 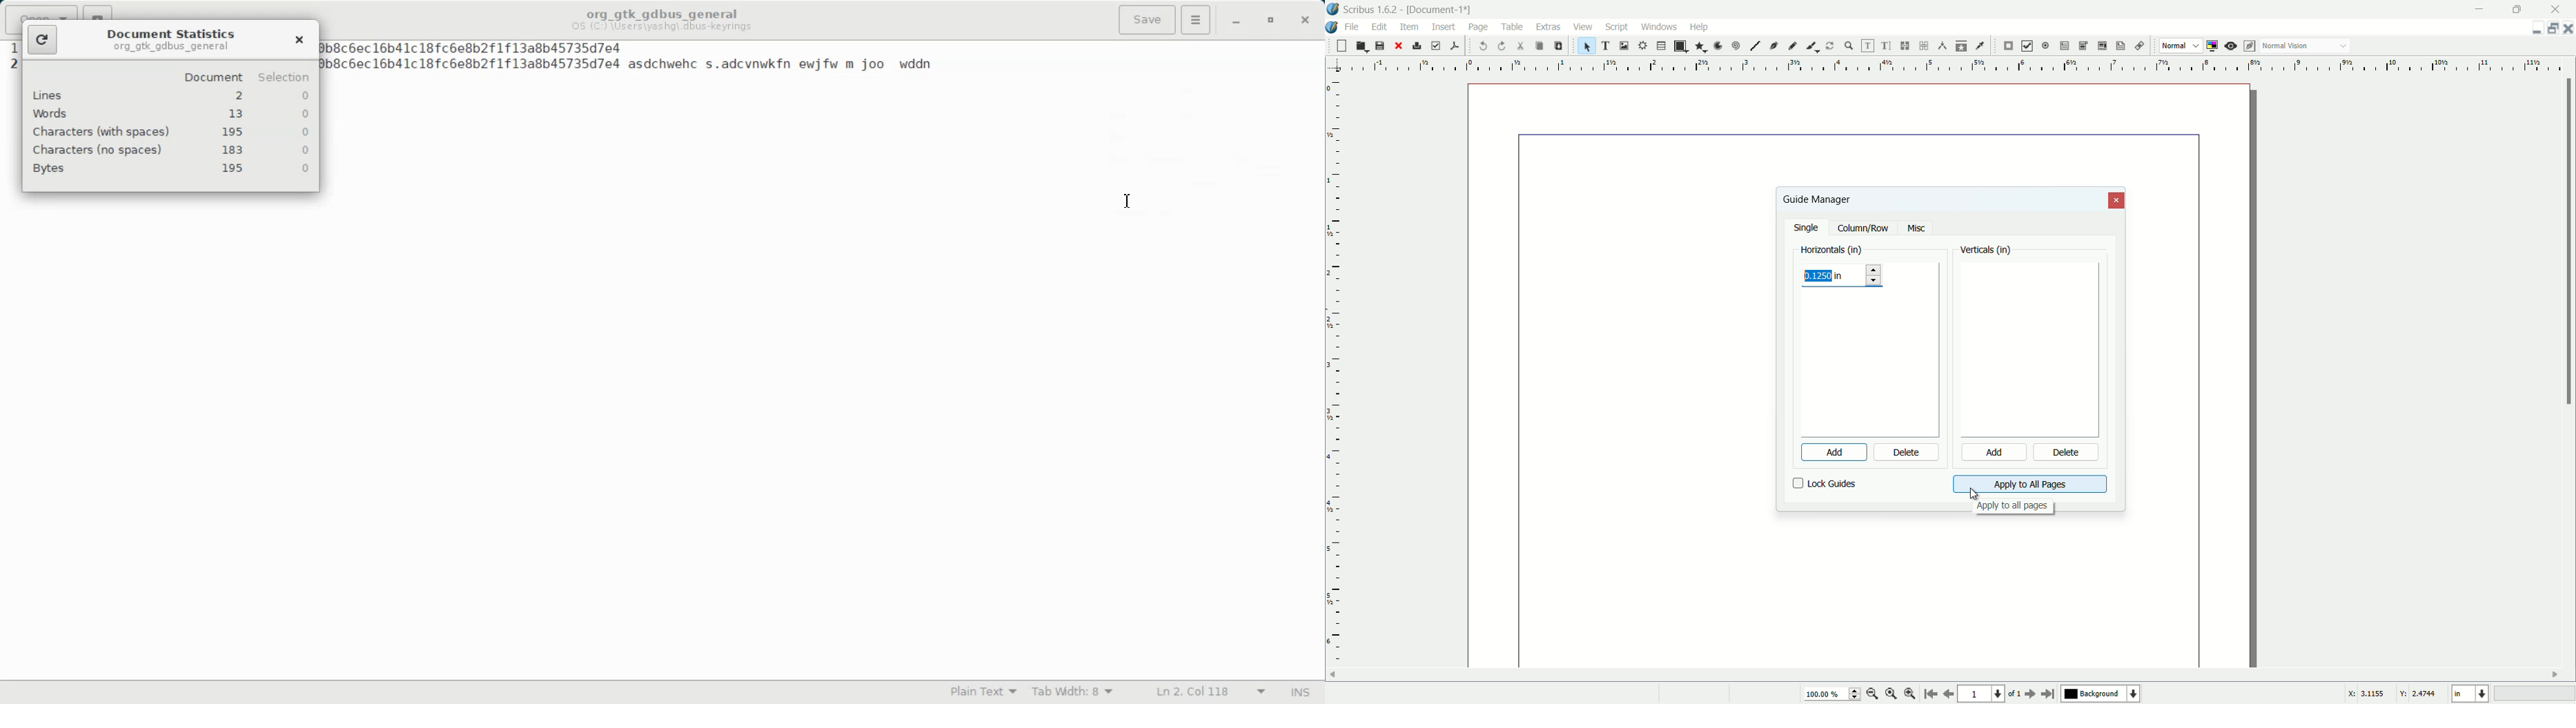 I want to click on line, so click(x=1755, y=46).